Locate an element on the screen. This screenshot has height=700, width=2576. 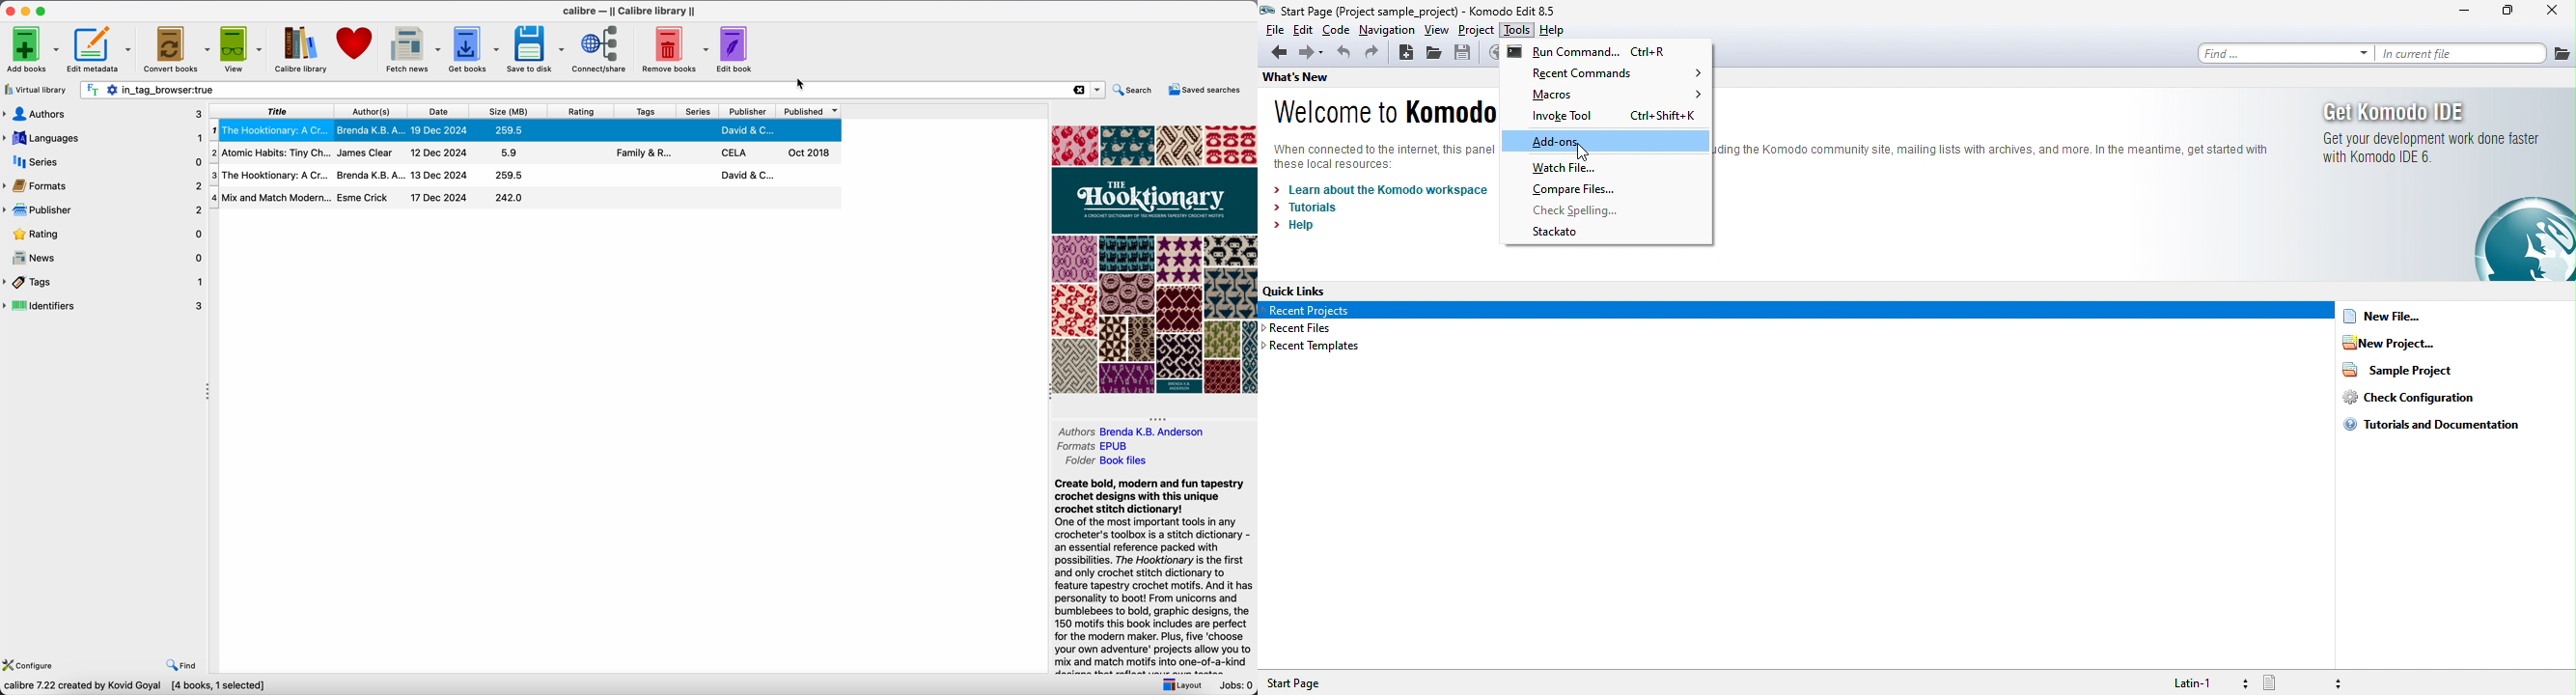
saved searches is located at coordinates (1203, 91).